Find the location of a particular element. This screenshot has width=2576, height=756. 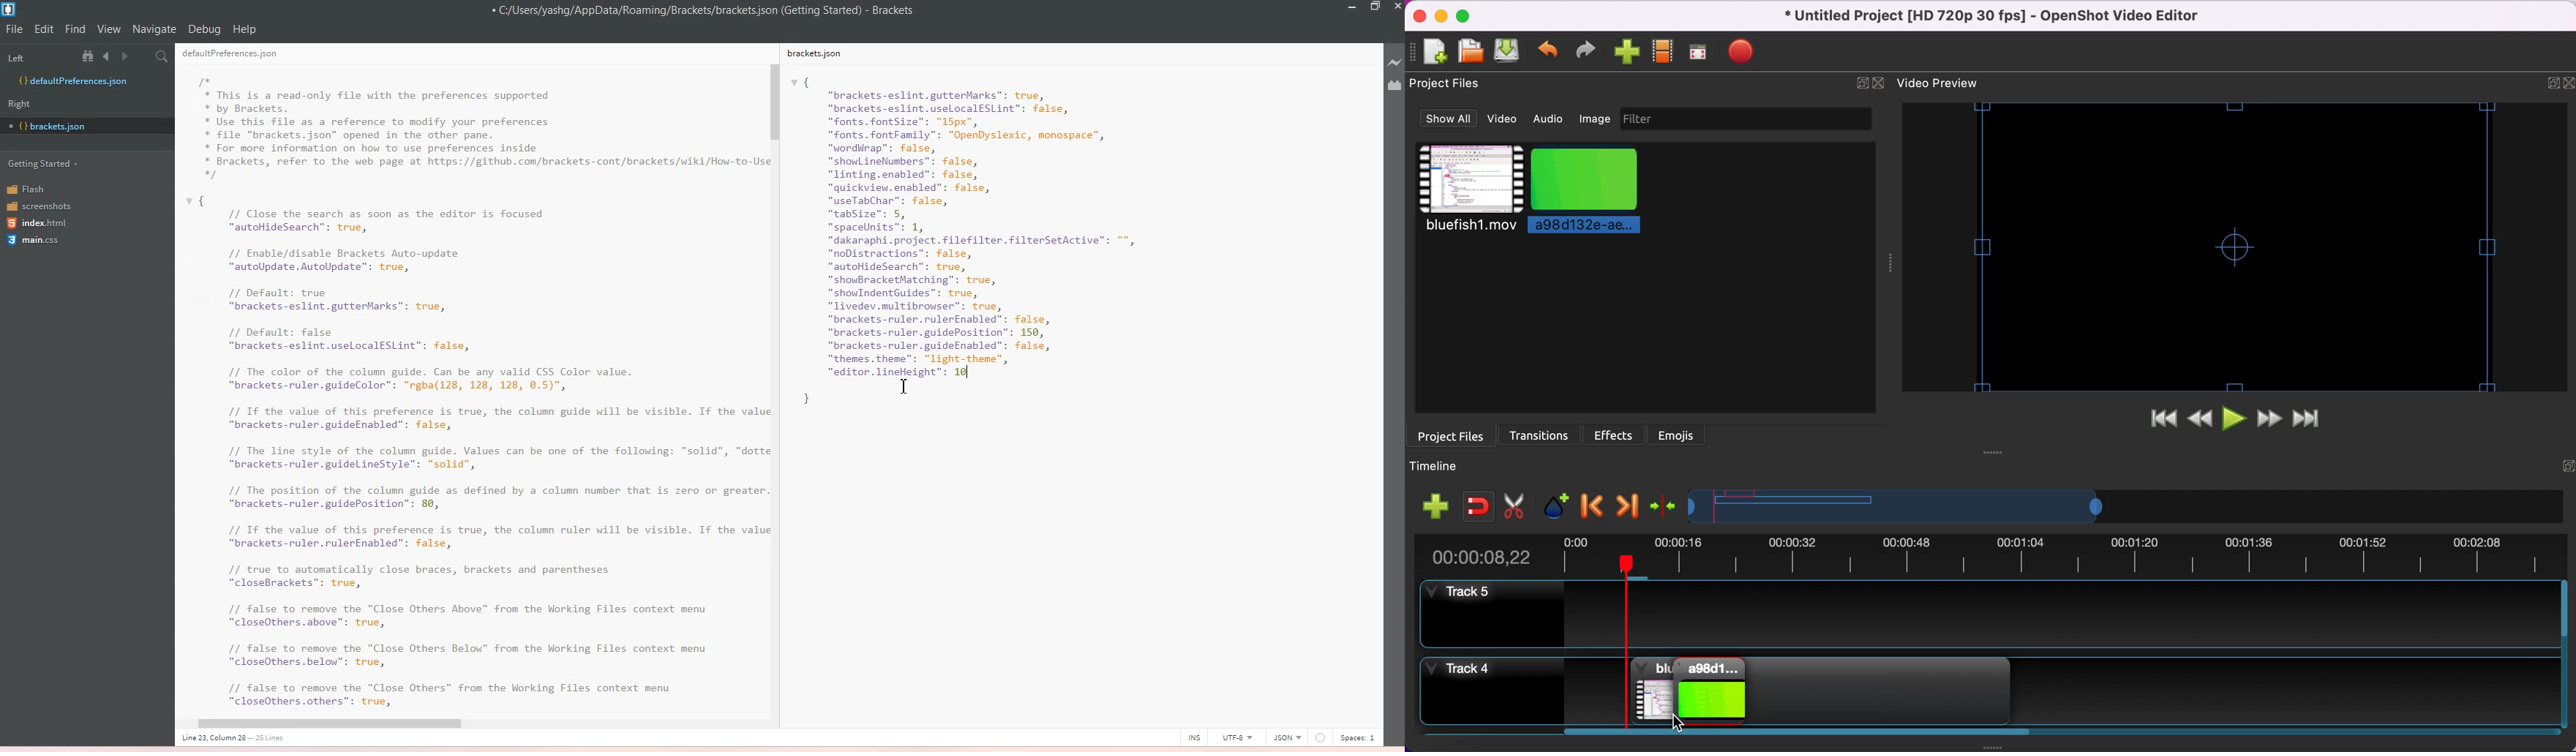

image is located at coordinates (1594, 118).